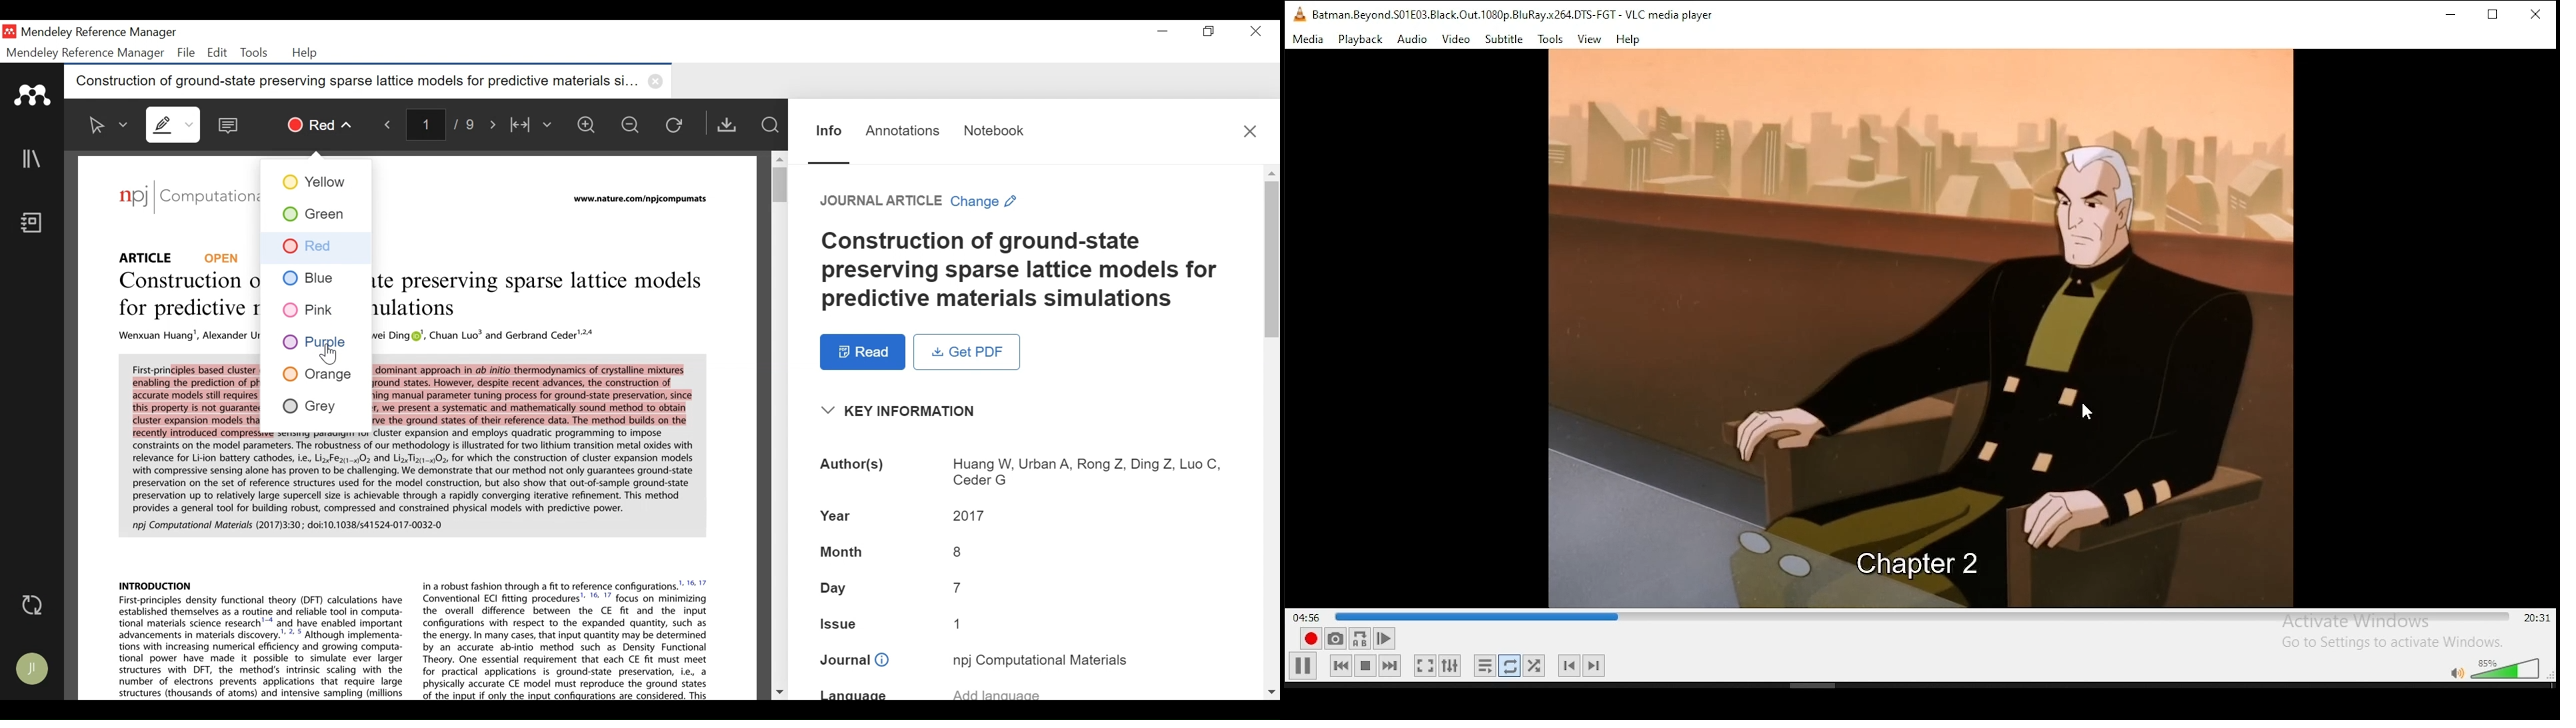 This screenshot has width=2576, height=728. I want to click on Abstract, so click(409, 489).